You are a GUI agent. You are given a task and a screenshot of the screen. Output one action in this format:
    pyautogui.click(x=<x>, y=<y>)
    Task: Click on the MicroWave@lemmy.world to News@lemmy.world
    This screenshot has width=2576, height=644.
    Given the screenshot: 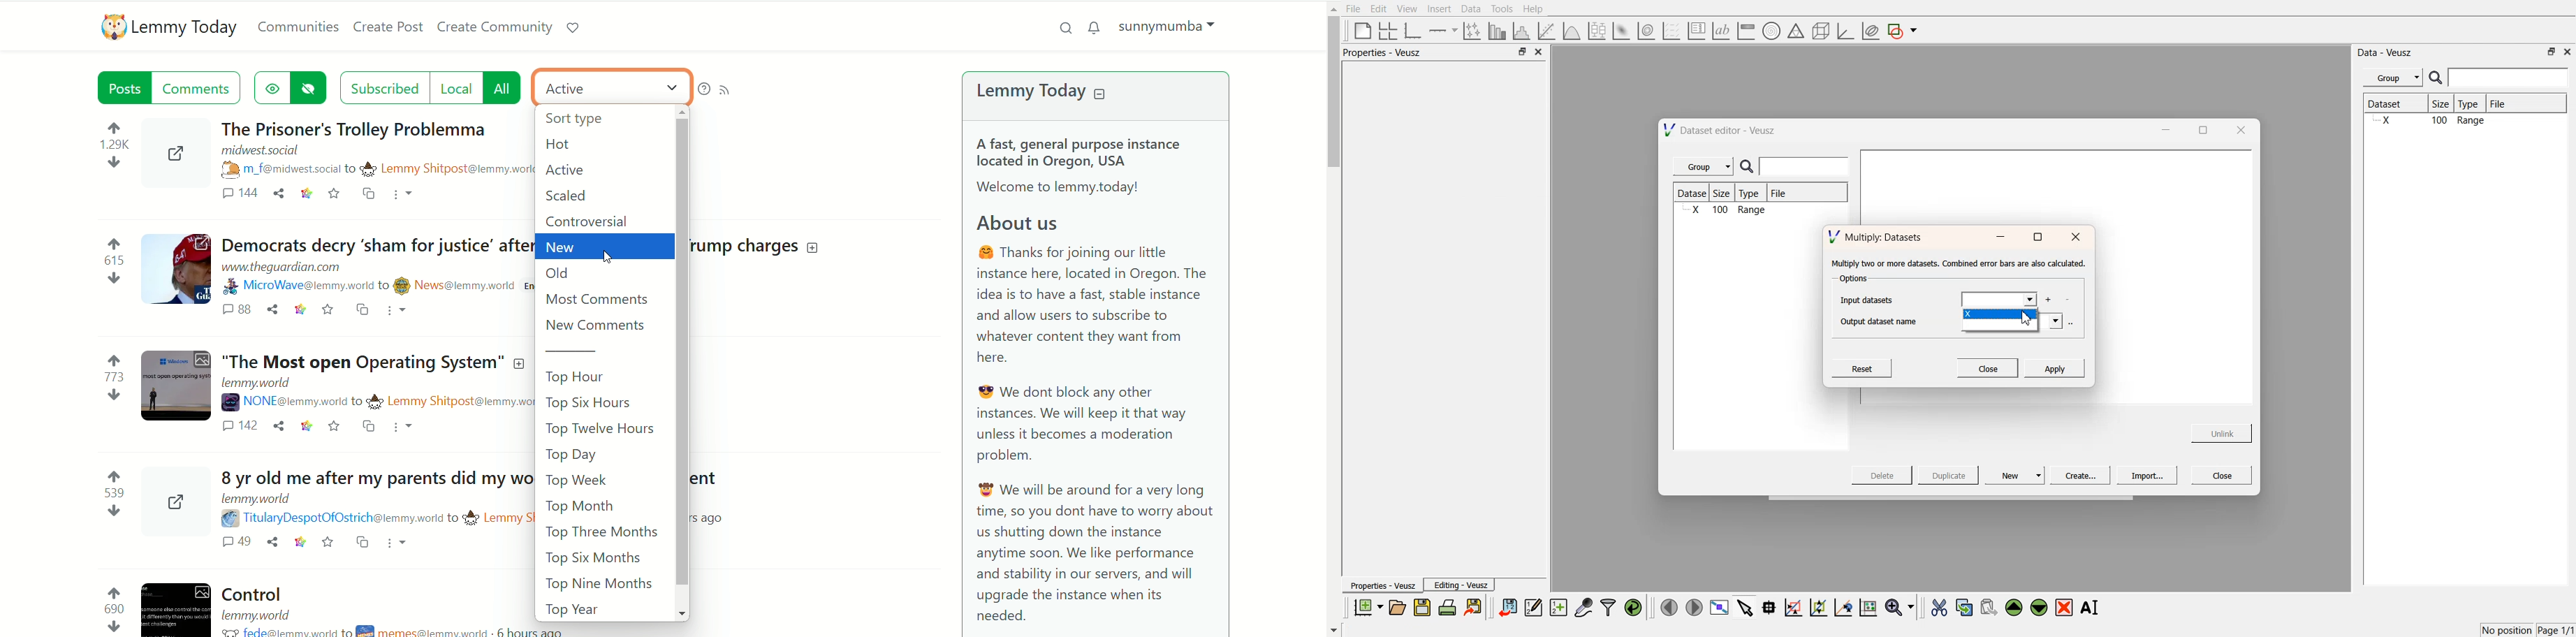 What is the action you would take?
    pyautogui.click(x=370, y=286)
    